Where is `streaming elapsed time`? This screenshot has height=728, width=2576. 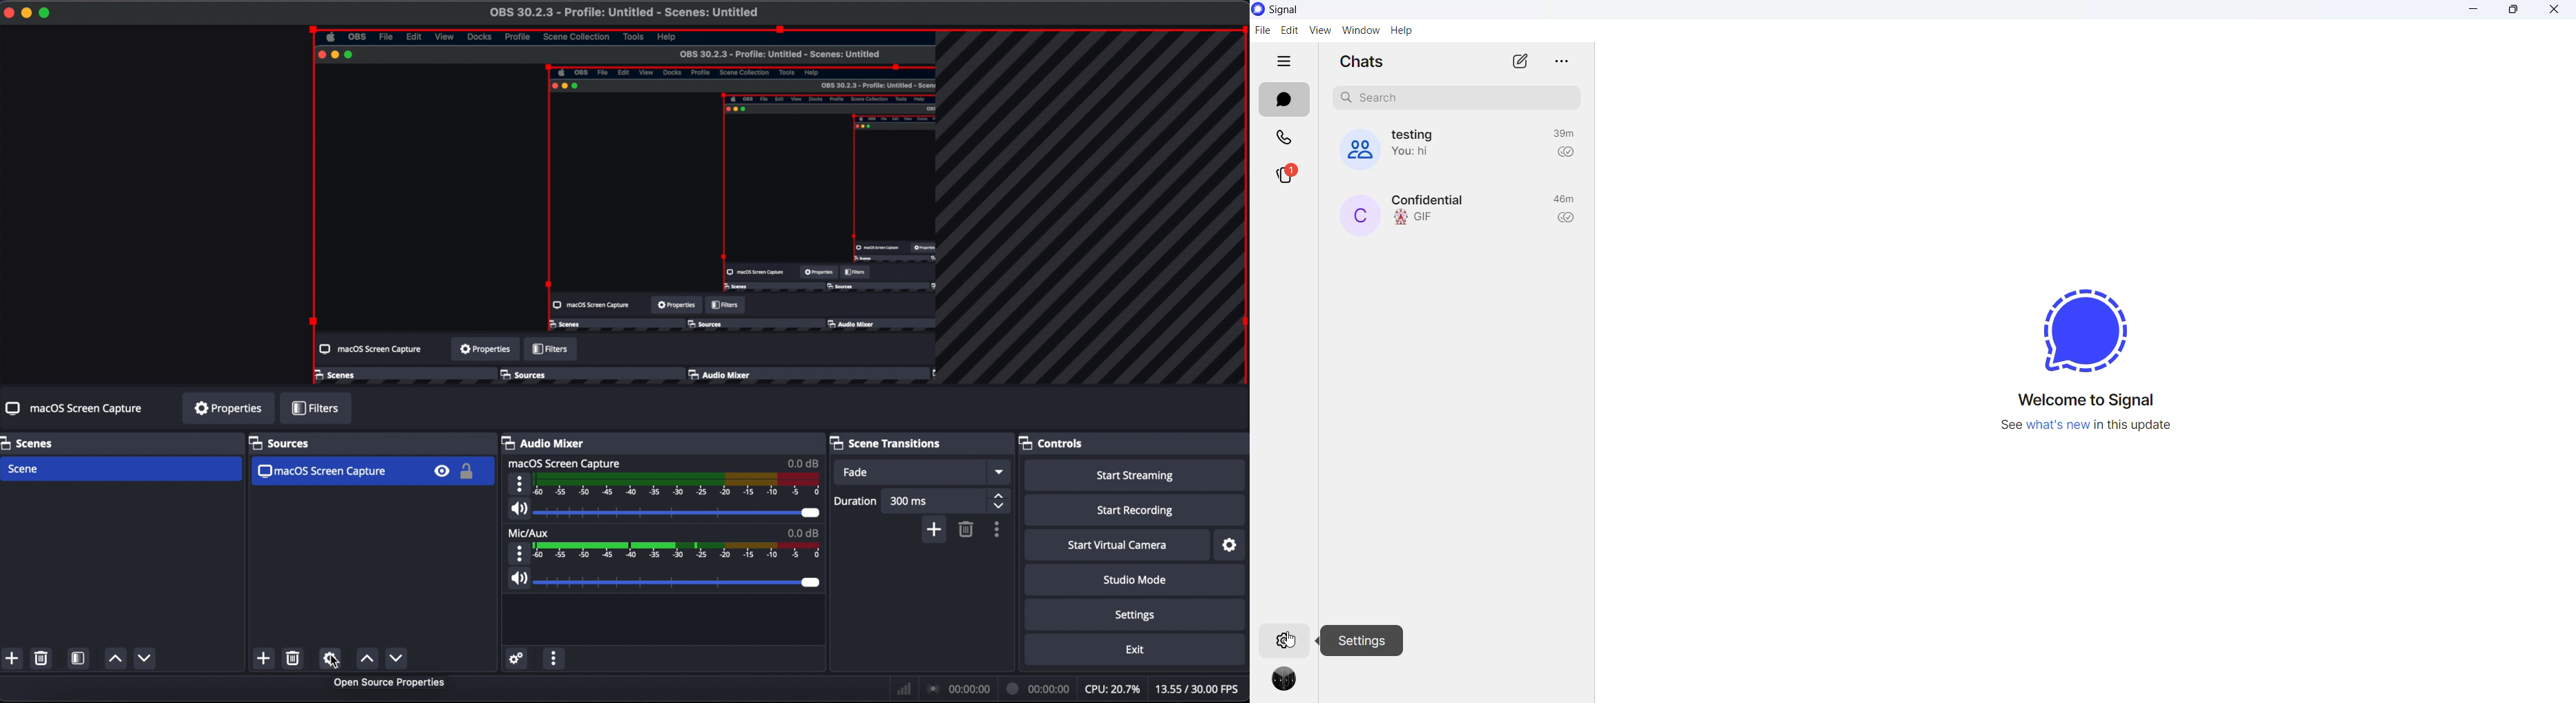
streaming elapsed time is located at coordinates (961, 689).